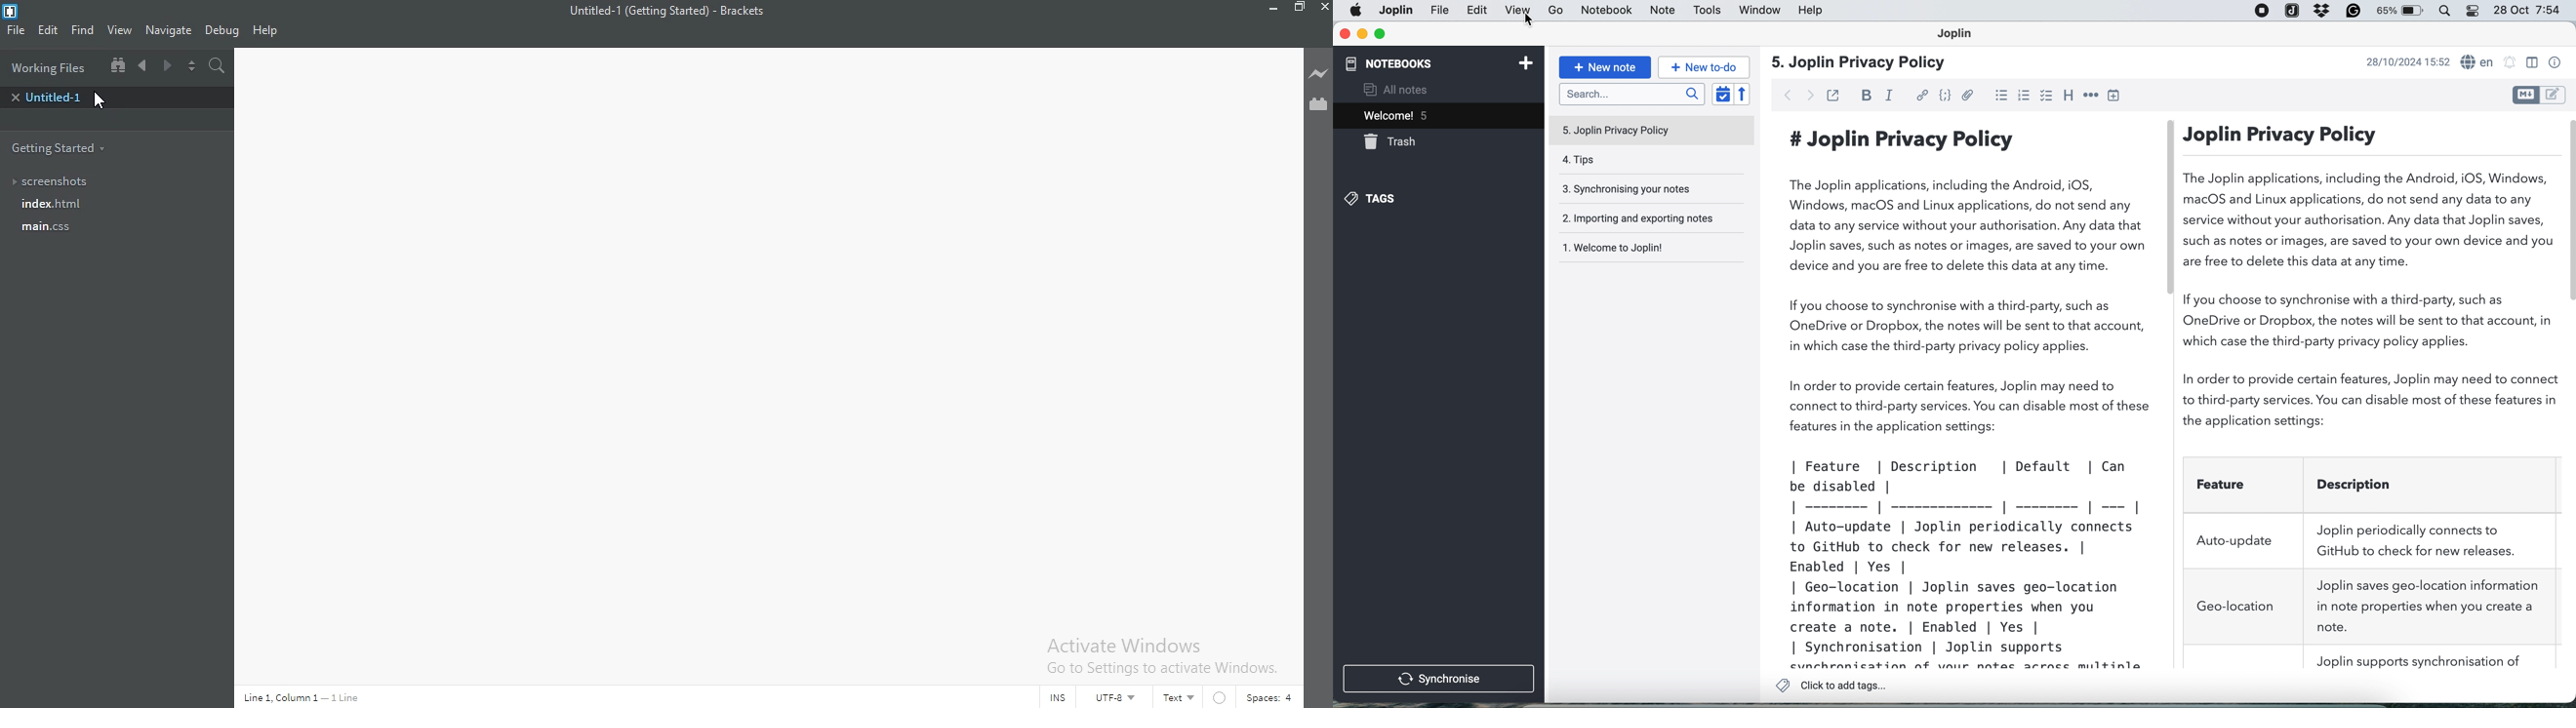 The image size is (2576, 728). What do you see at coordinates (2002, 96) in the screenshot?
I see `bulleted list` at bounding box center [2002, 96].